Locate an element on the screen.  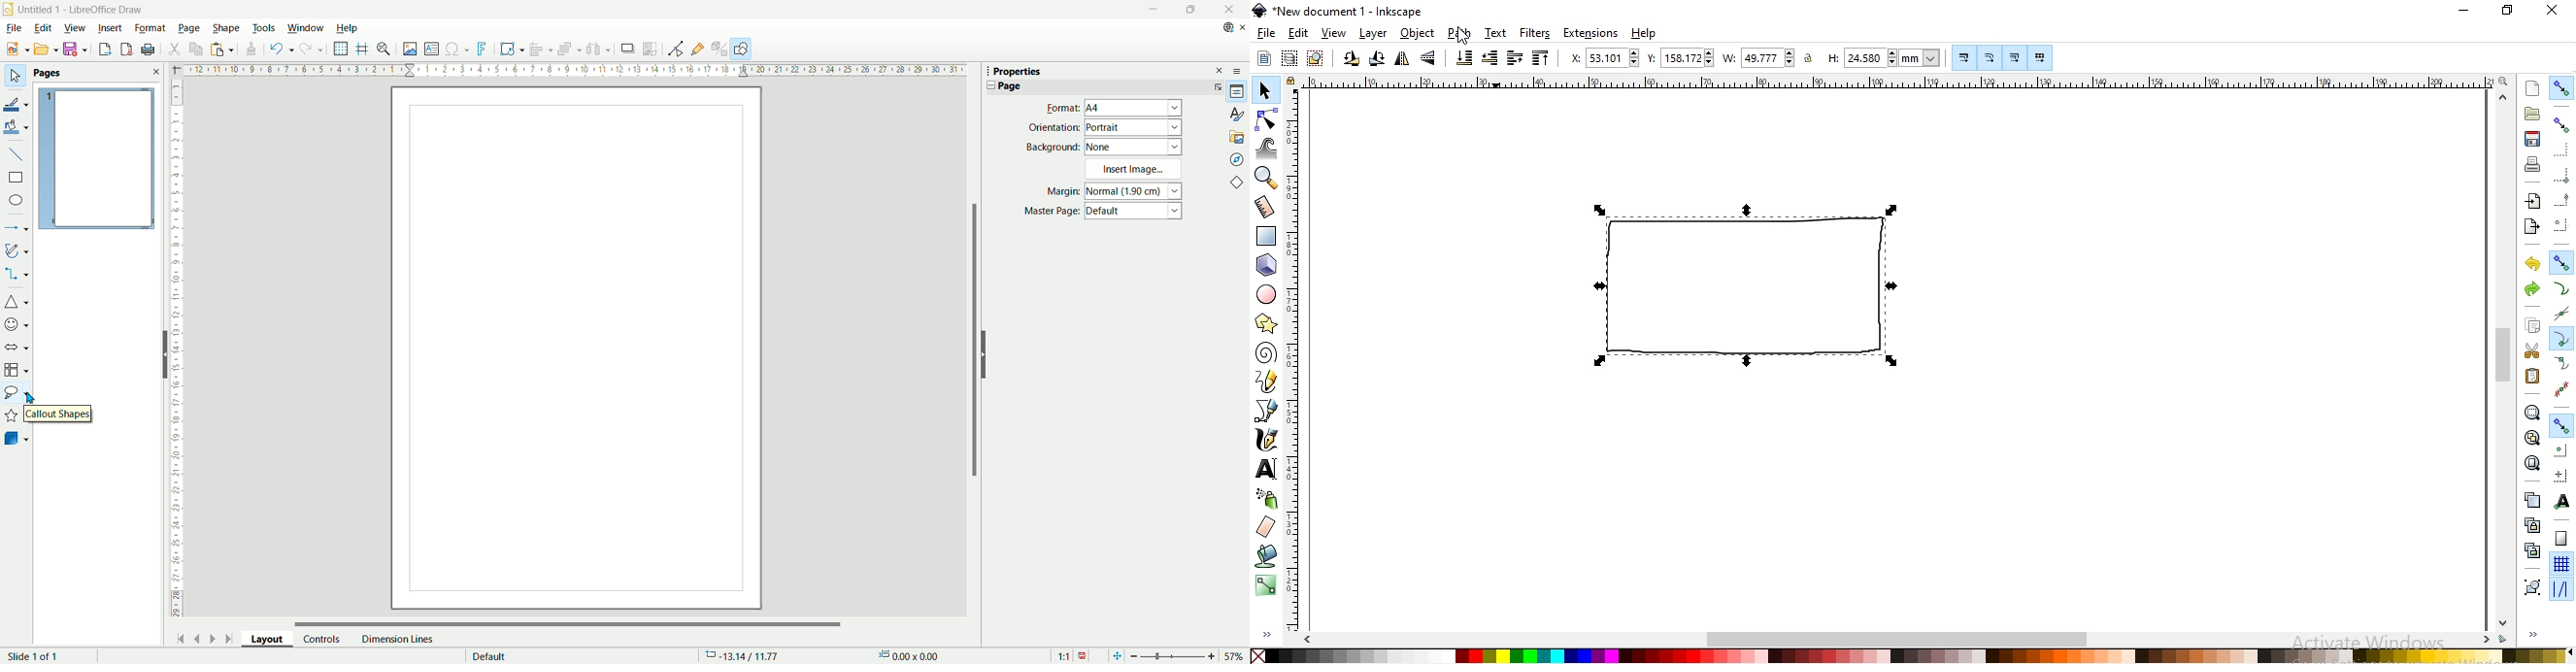
slide number is located at coordinates (36, 656).